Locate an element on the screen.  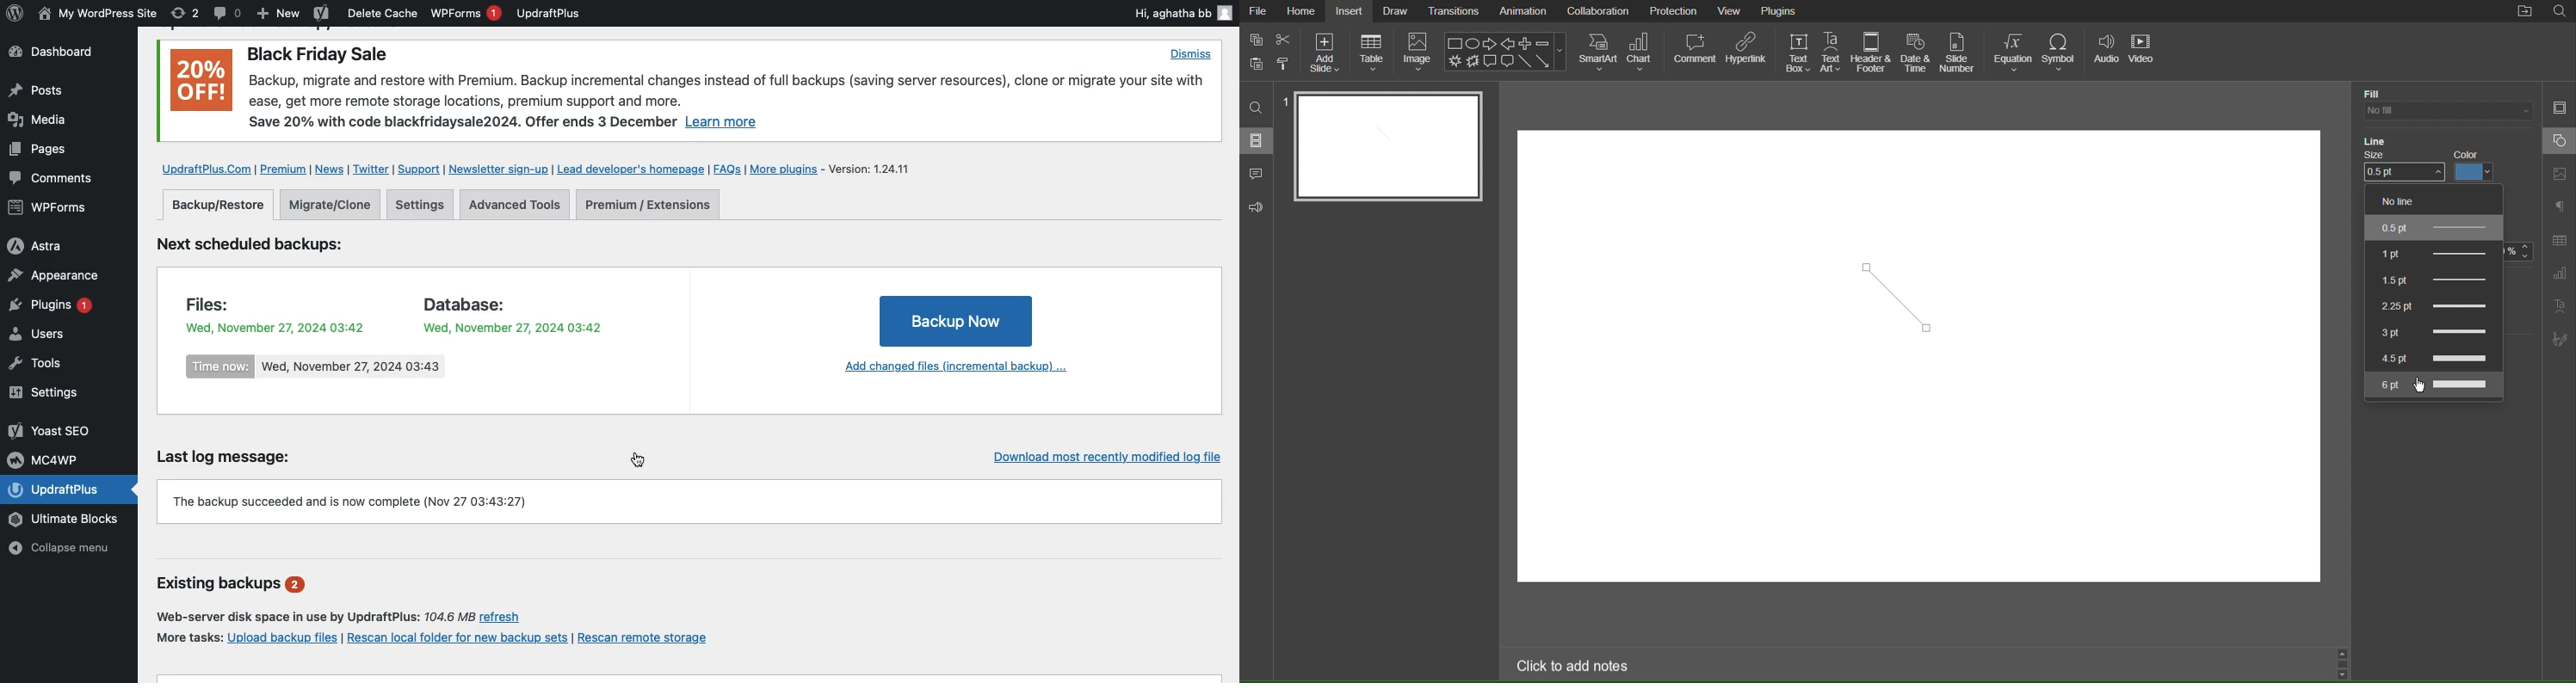
Slide 1 is located at coordinates (1388, 147).